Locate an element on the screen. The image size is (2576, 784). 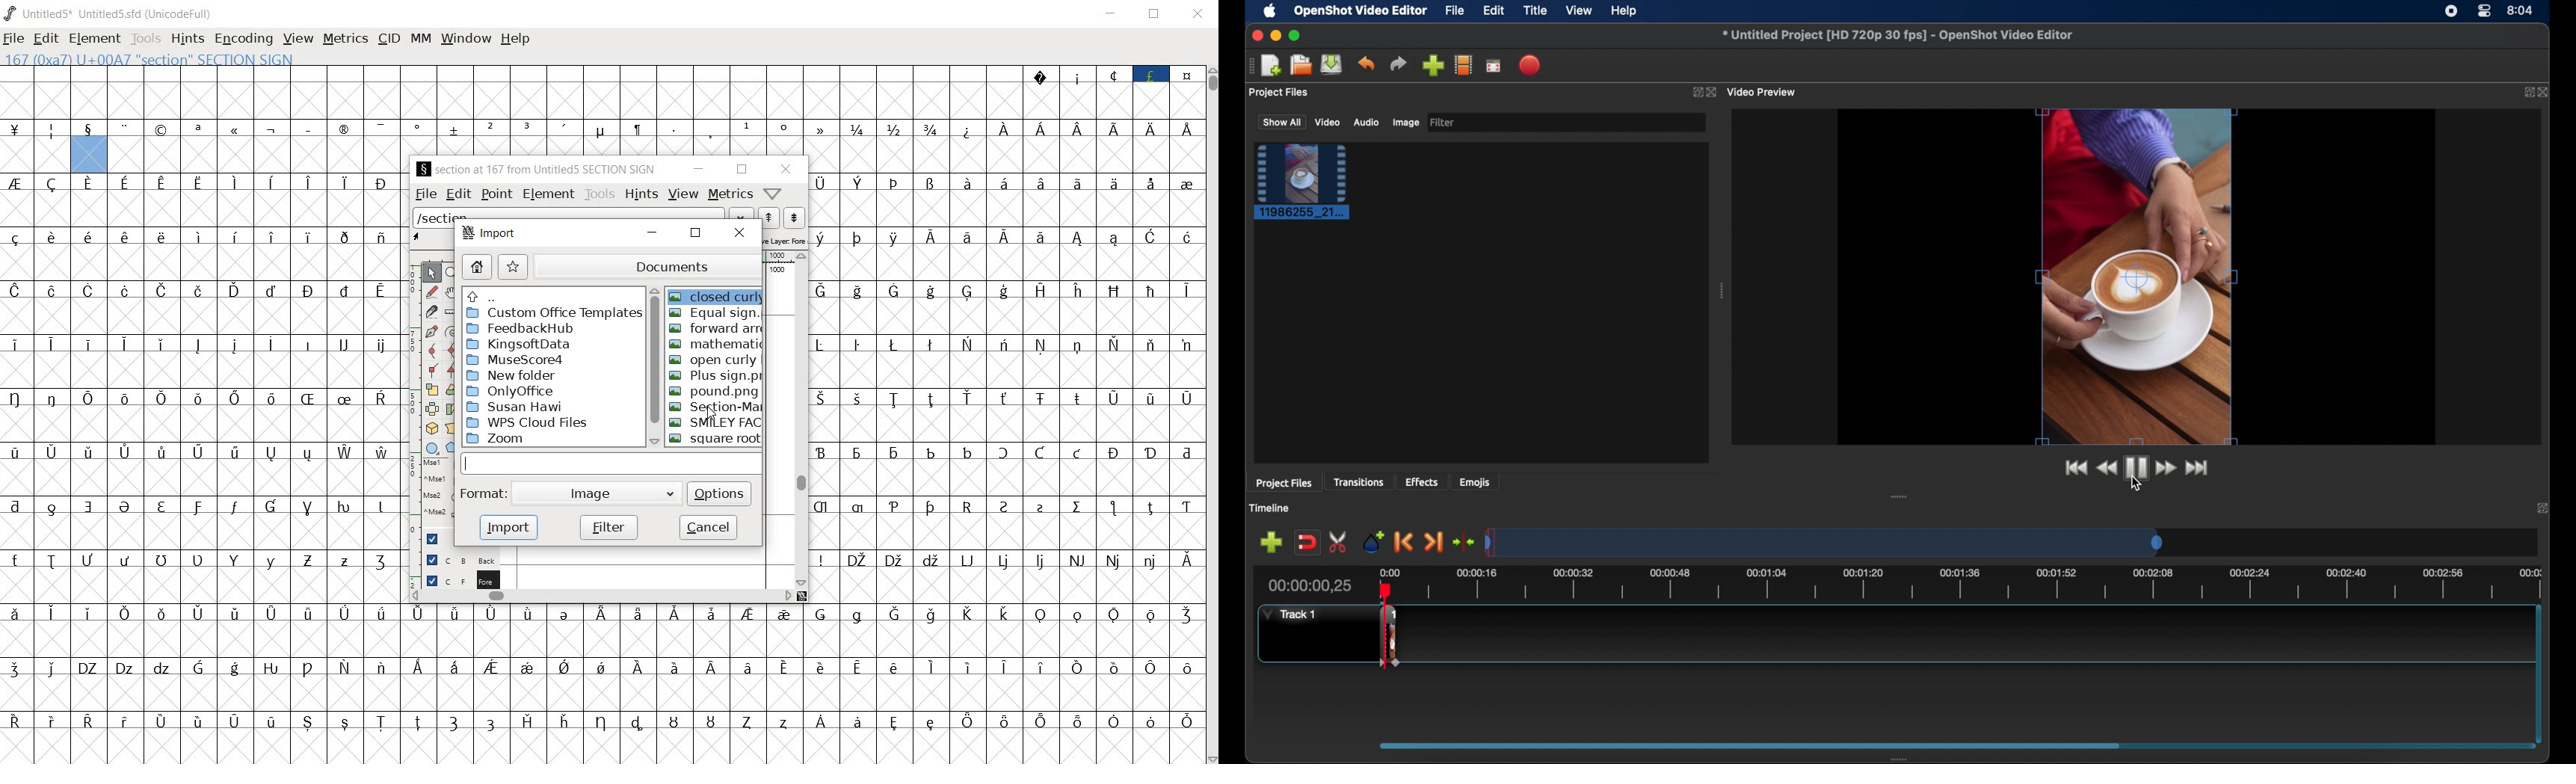
point is located at coordinates (496, 194).